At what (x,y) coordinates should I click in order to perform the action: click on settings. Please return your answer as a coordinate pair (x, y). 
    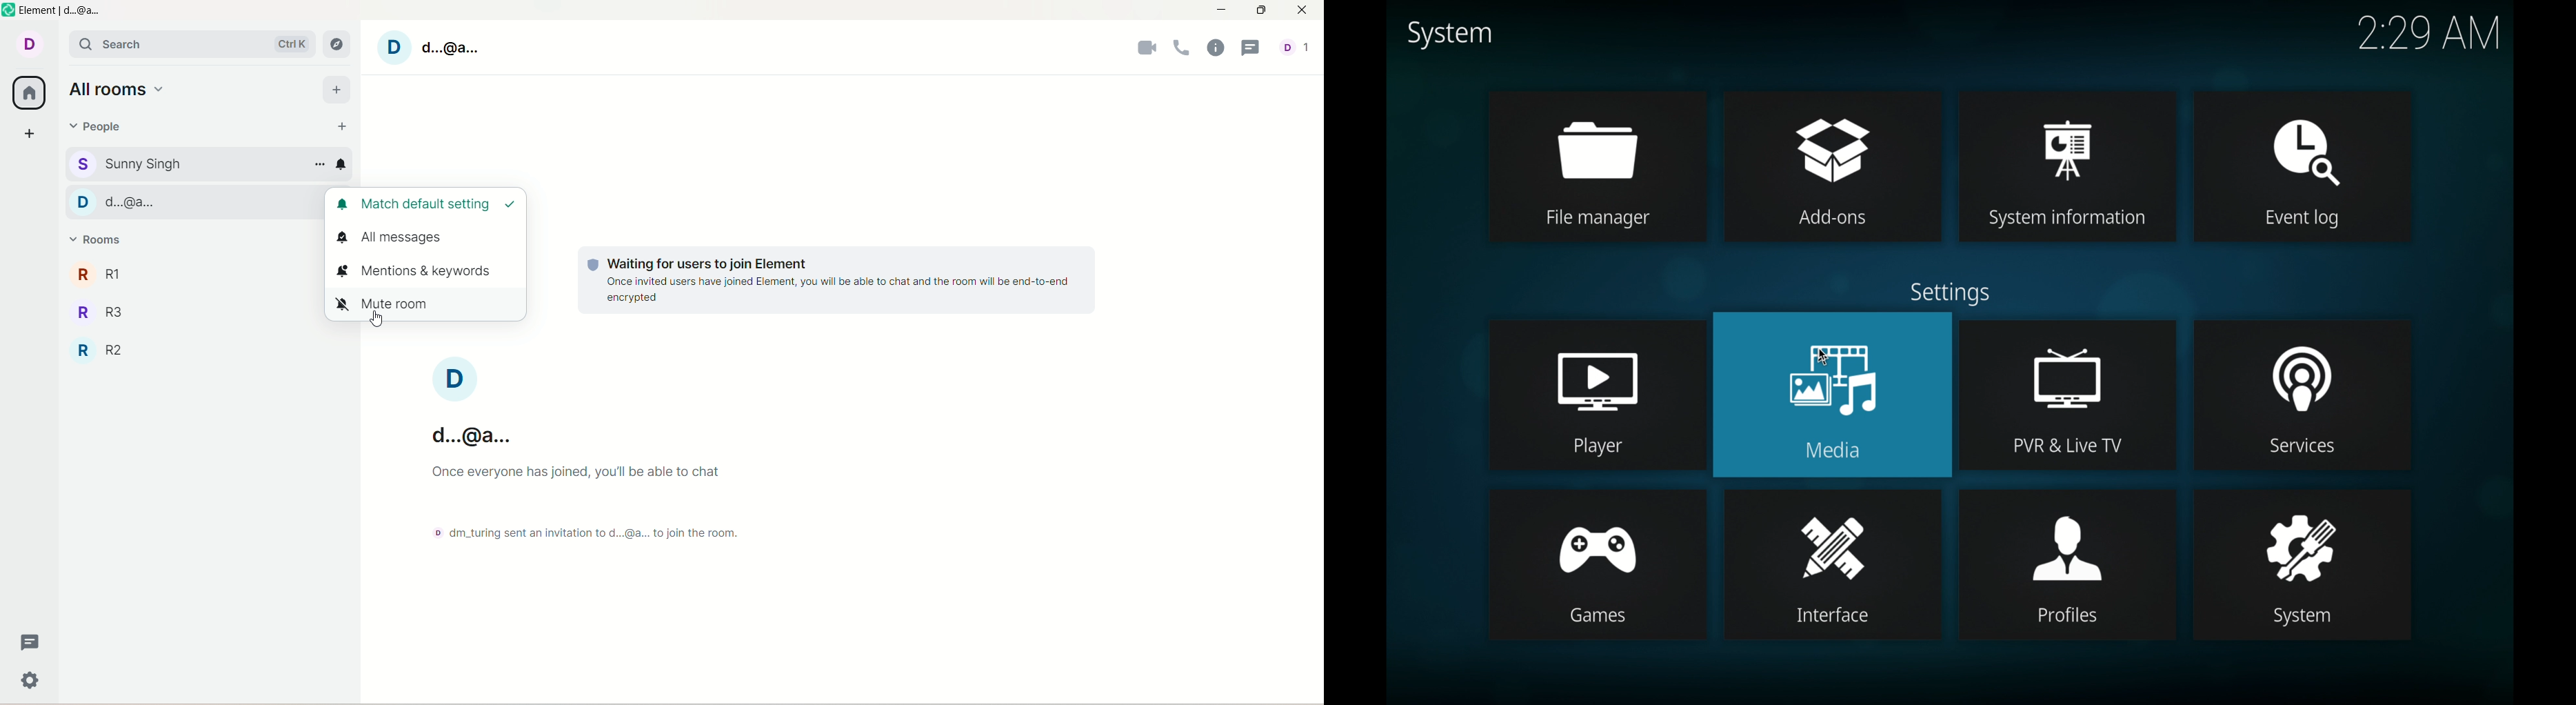
    Looking at the image, I should click on (32, 679).